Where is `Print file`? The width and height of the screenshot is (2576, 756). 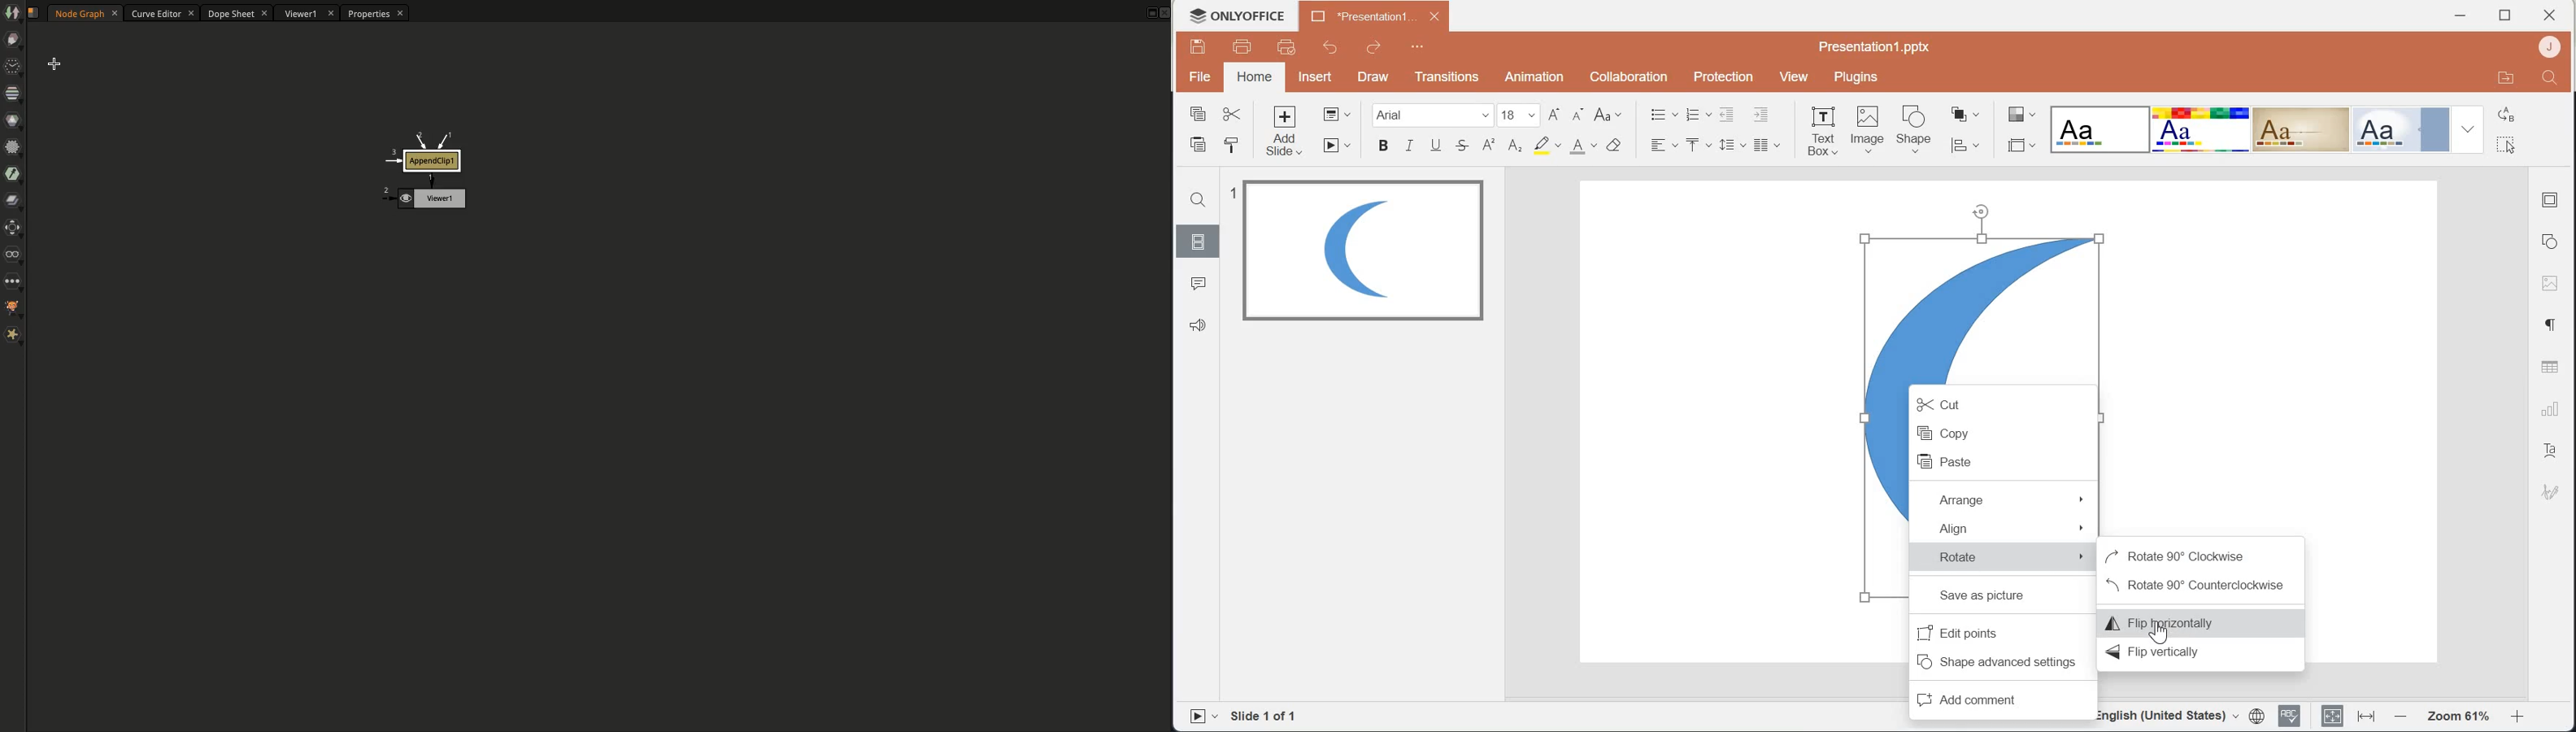 Print file is located at coordinates (1244, 48).